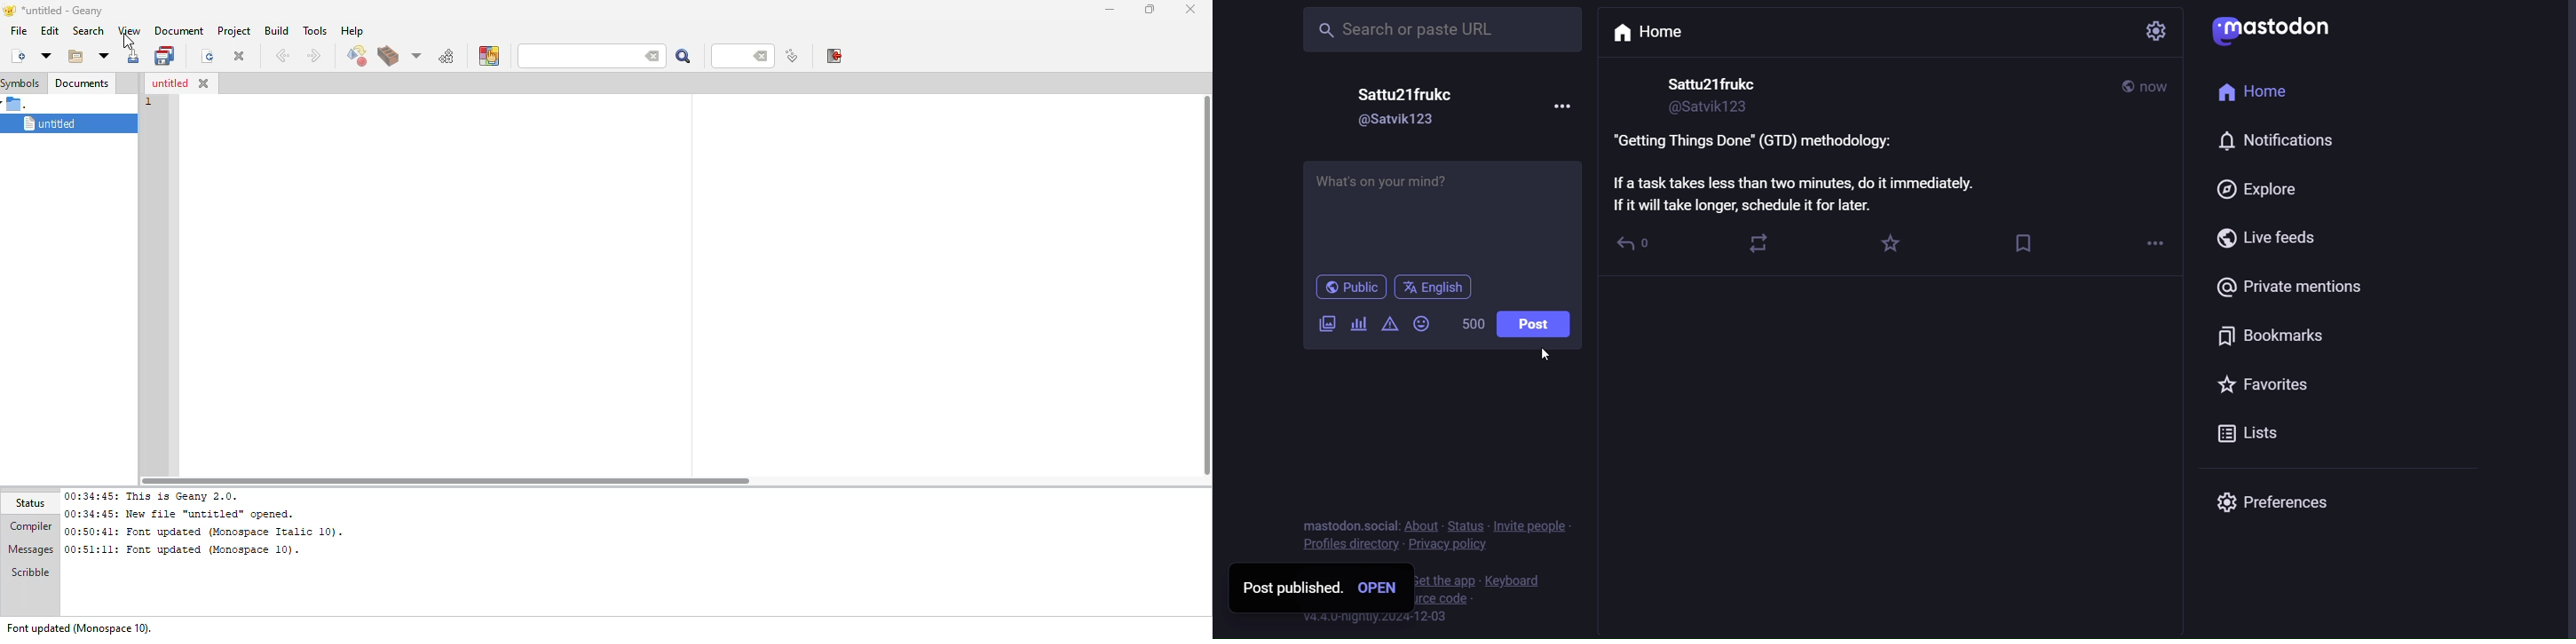  Describe the element at coordinates (1421, 525) in the screenshot. I see `about` at that location.